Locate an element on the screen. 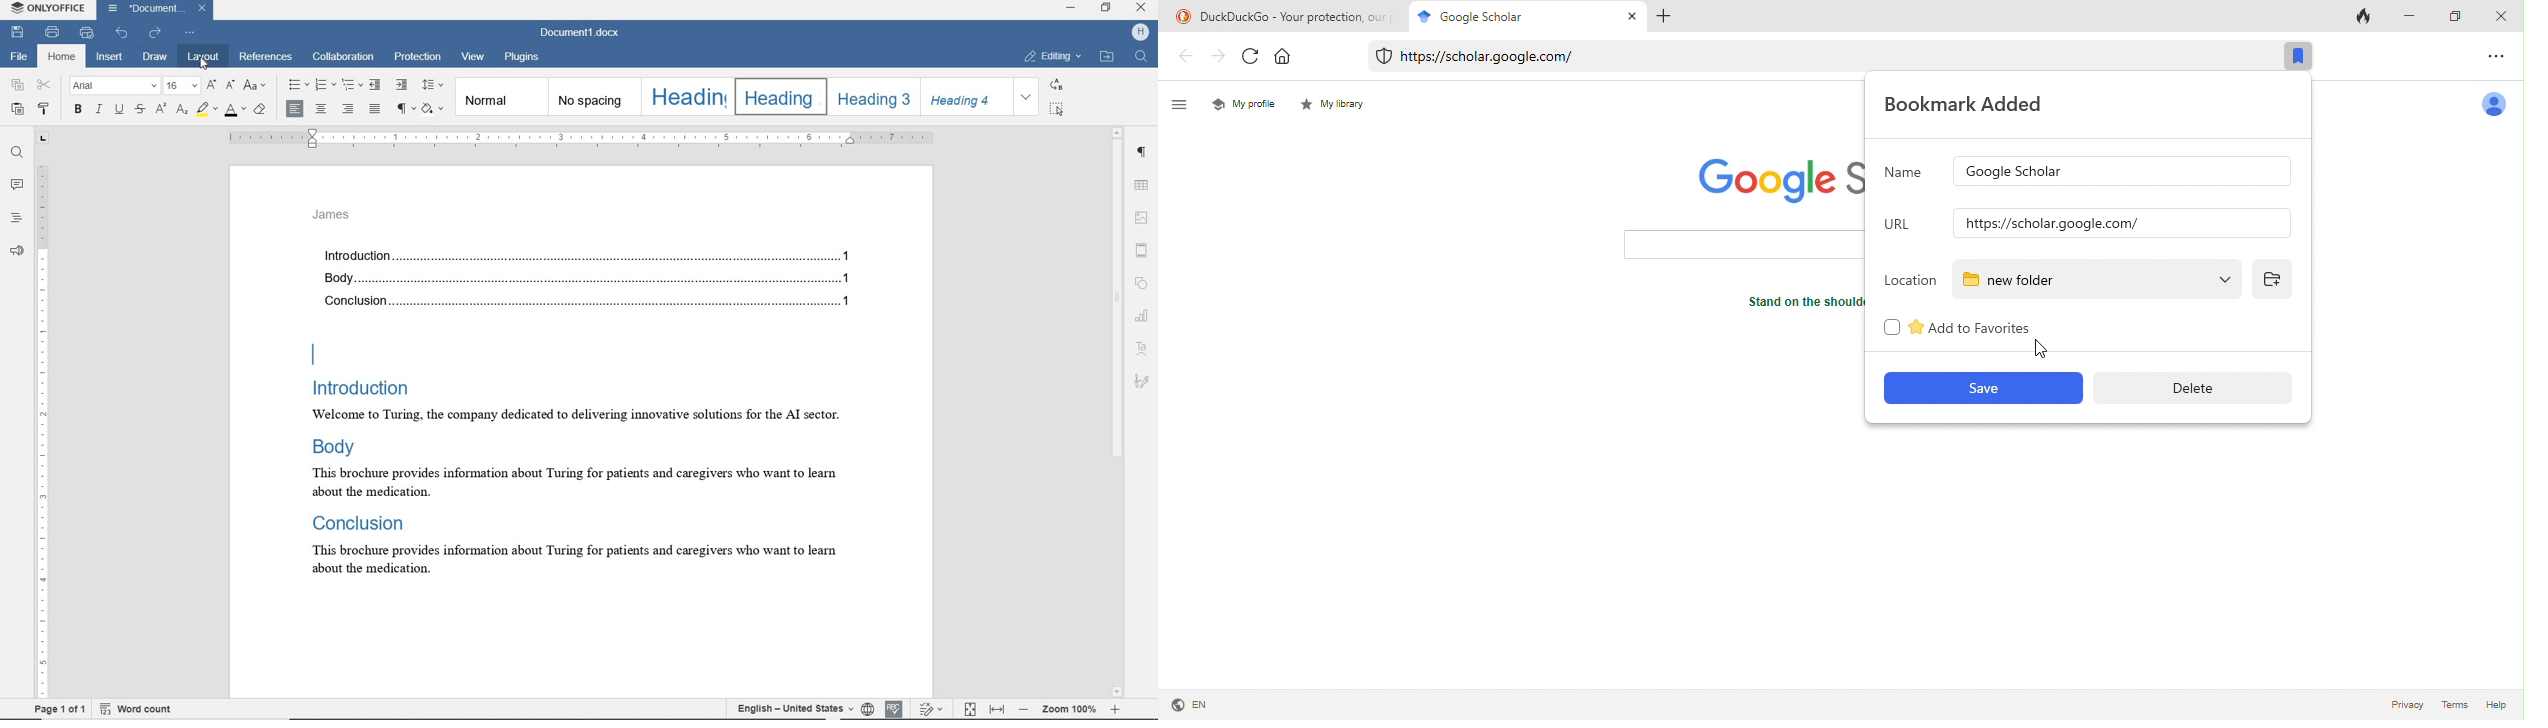 Image resolution: width=2548 pixels, height=728 pixels. EDITING is located at coordinates (1053, 56).